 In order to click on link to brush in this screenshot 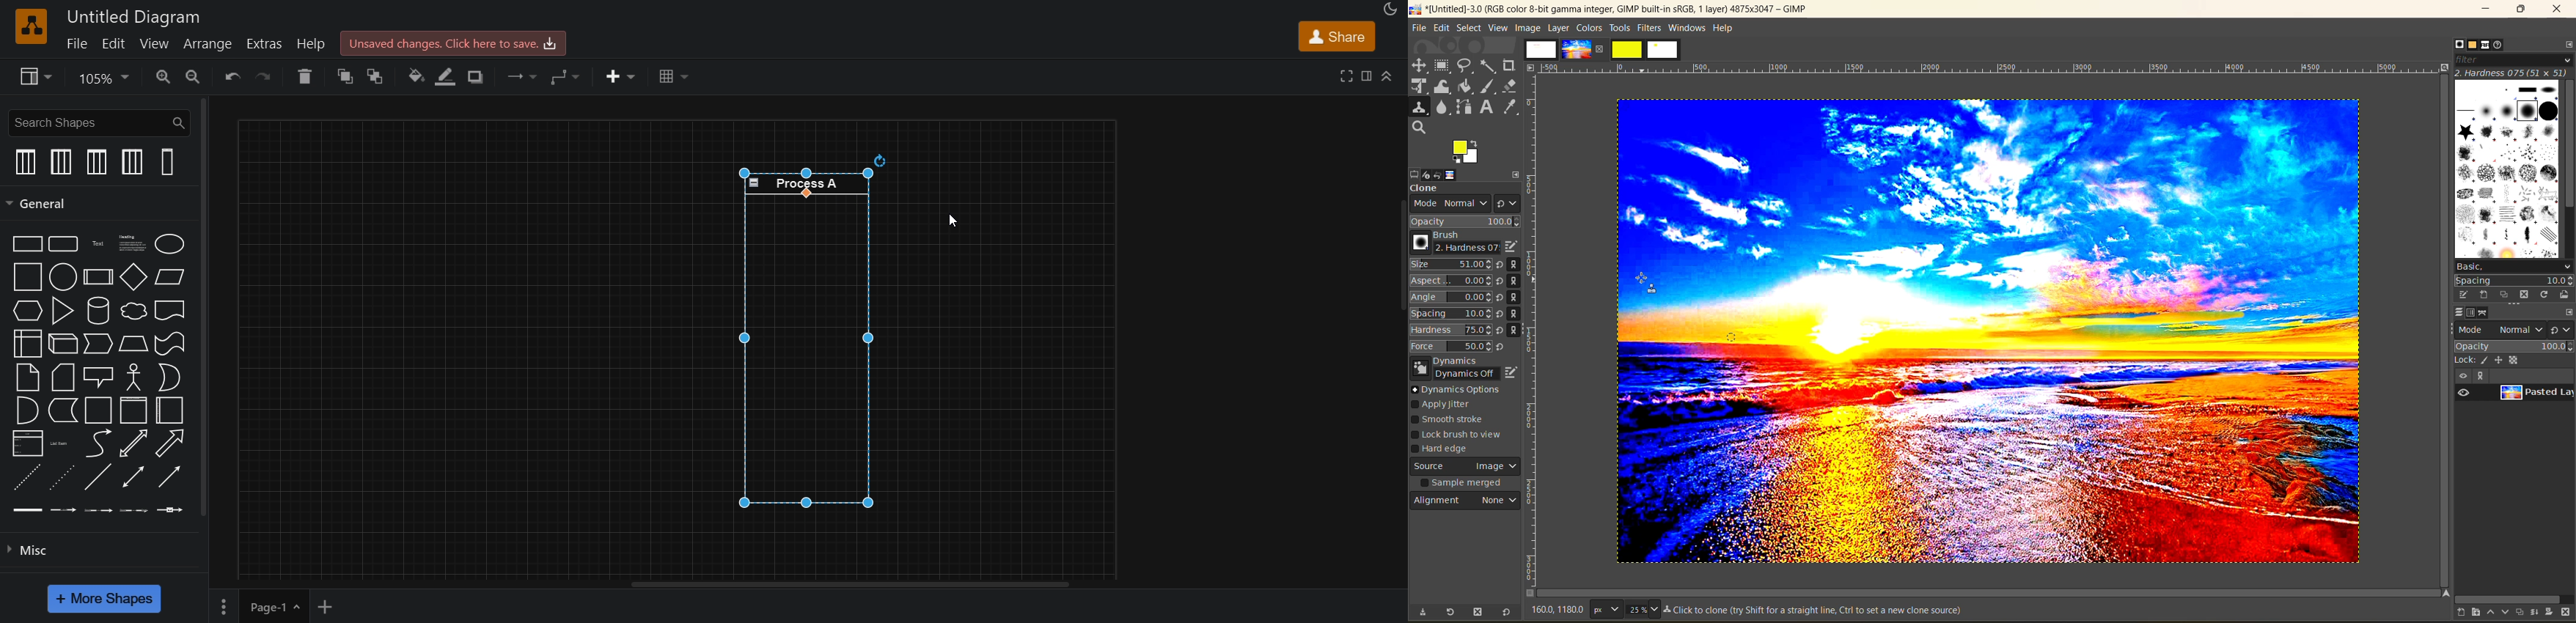, I will do `click(1517, 299)`.